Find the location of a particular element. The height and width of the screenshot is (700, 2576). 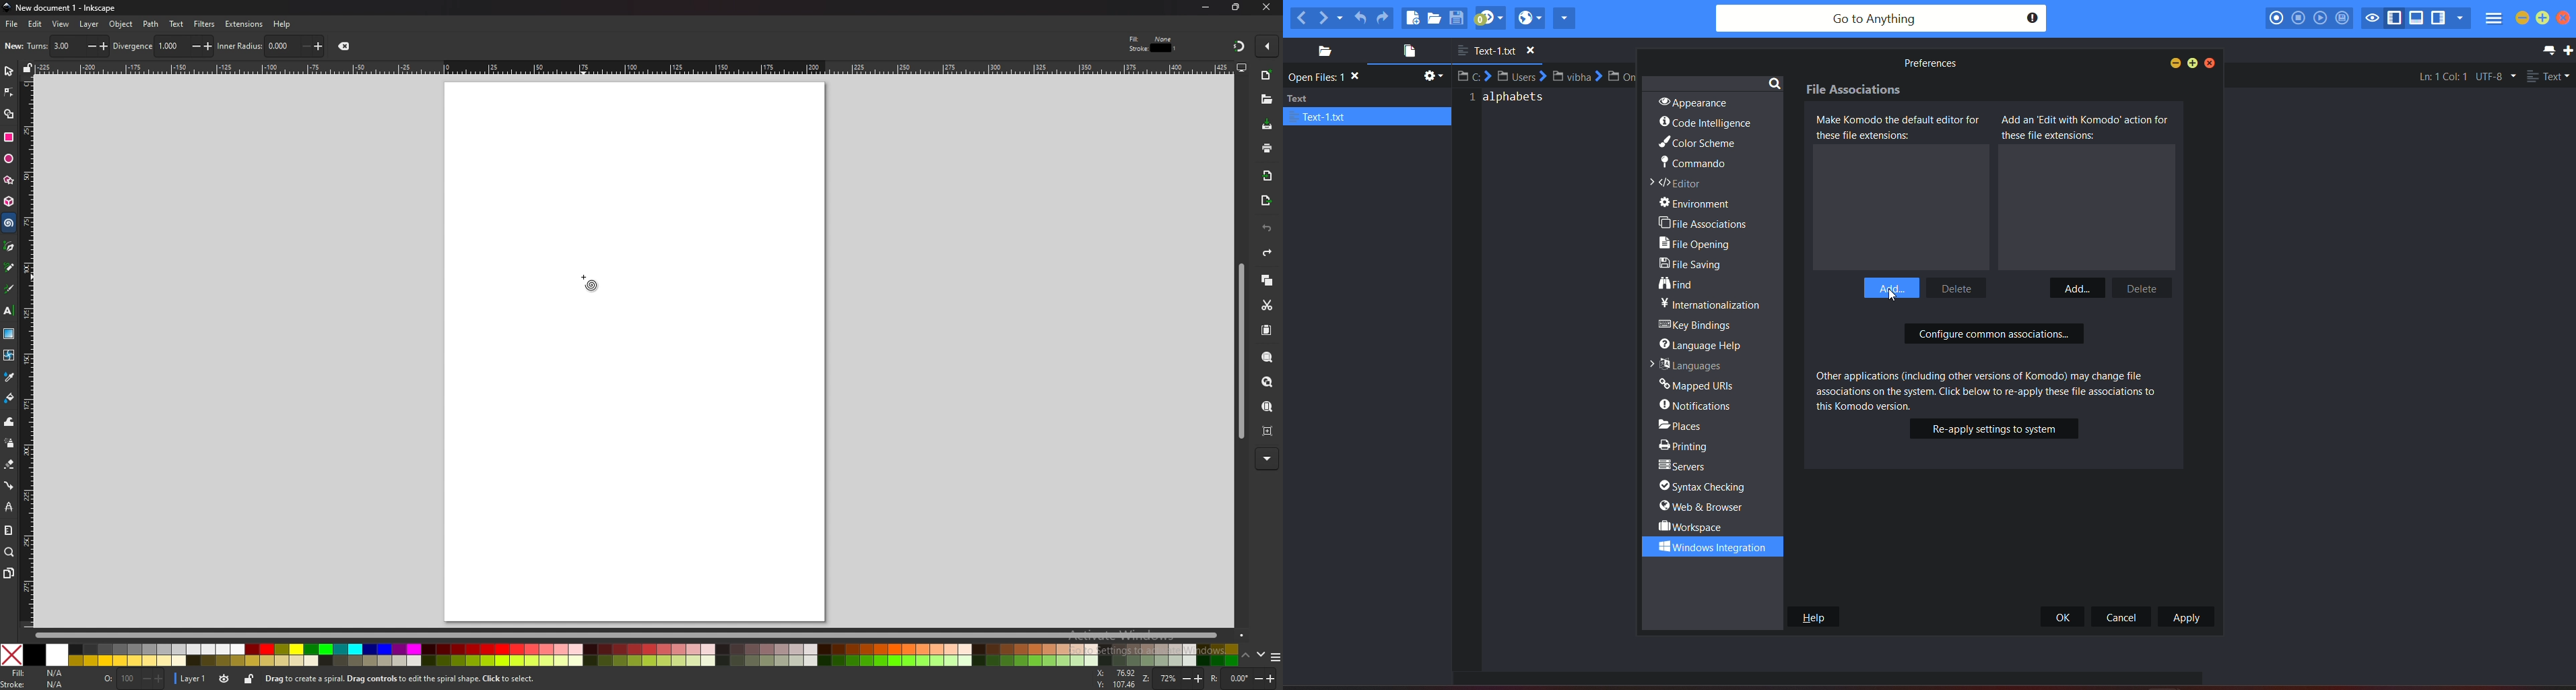

search is located at coordinates (1775, 82).